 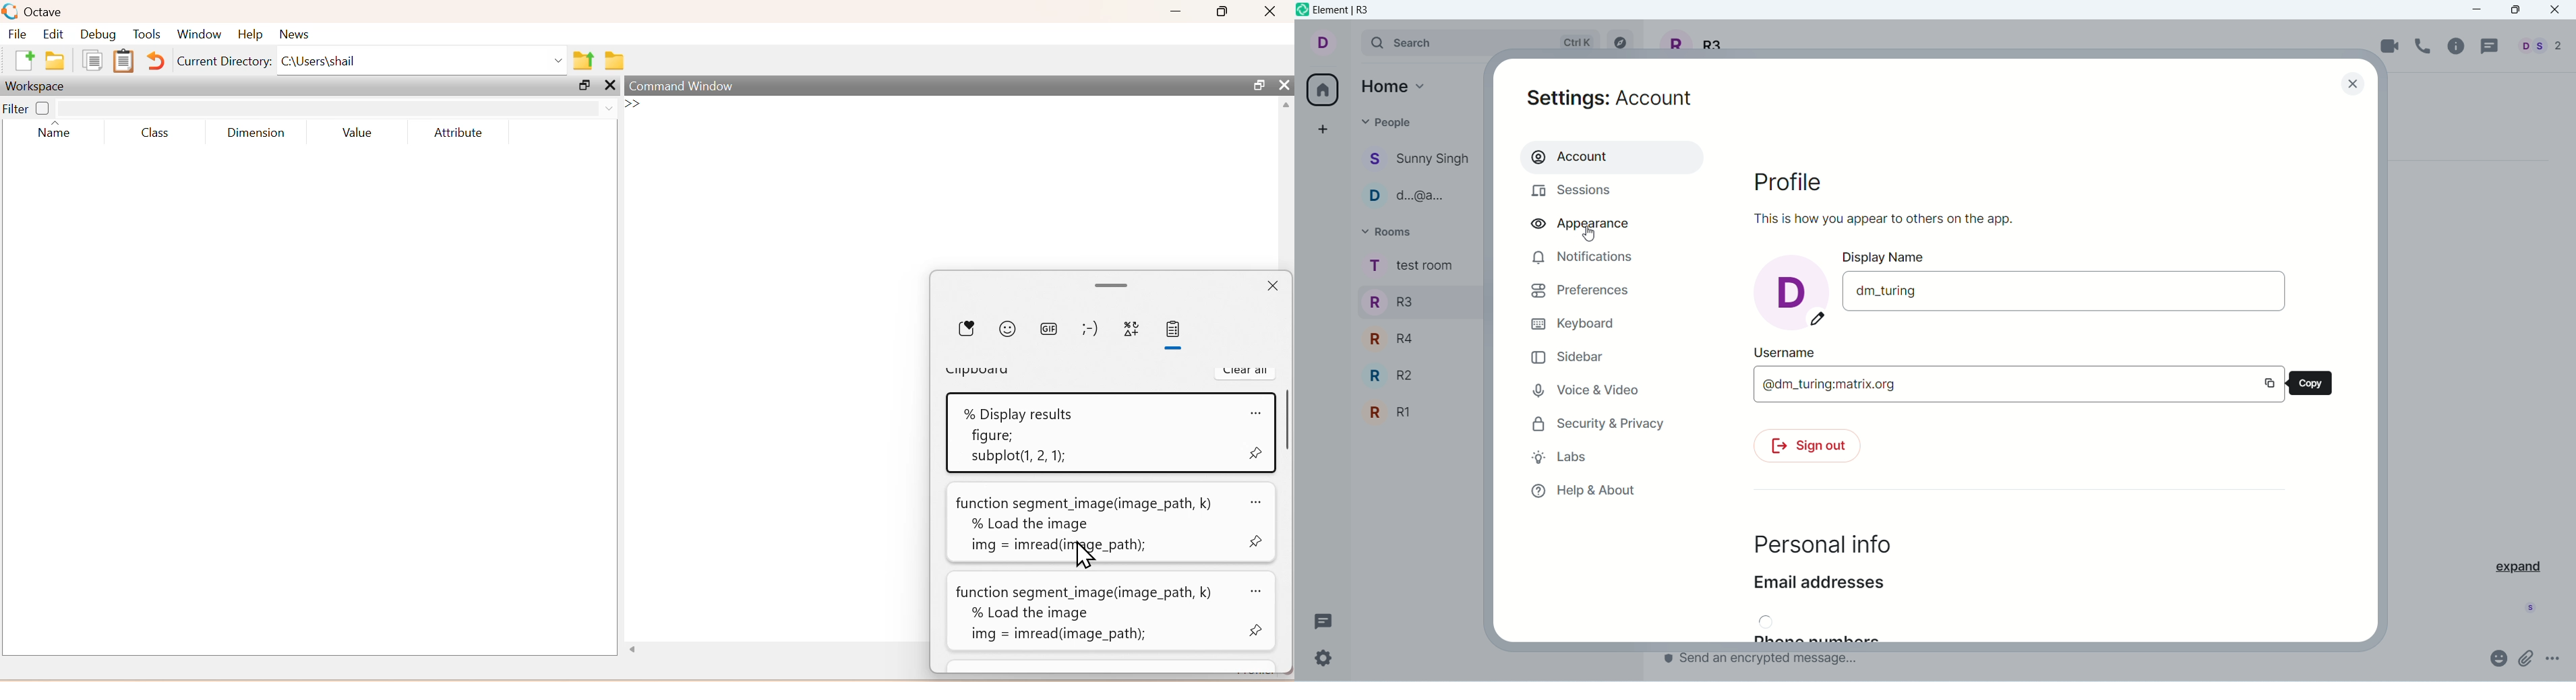 I want to click on maximize, so click(x=2515, y=11).